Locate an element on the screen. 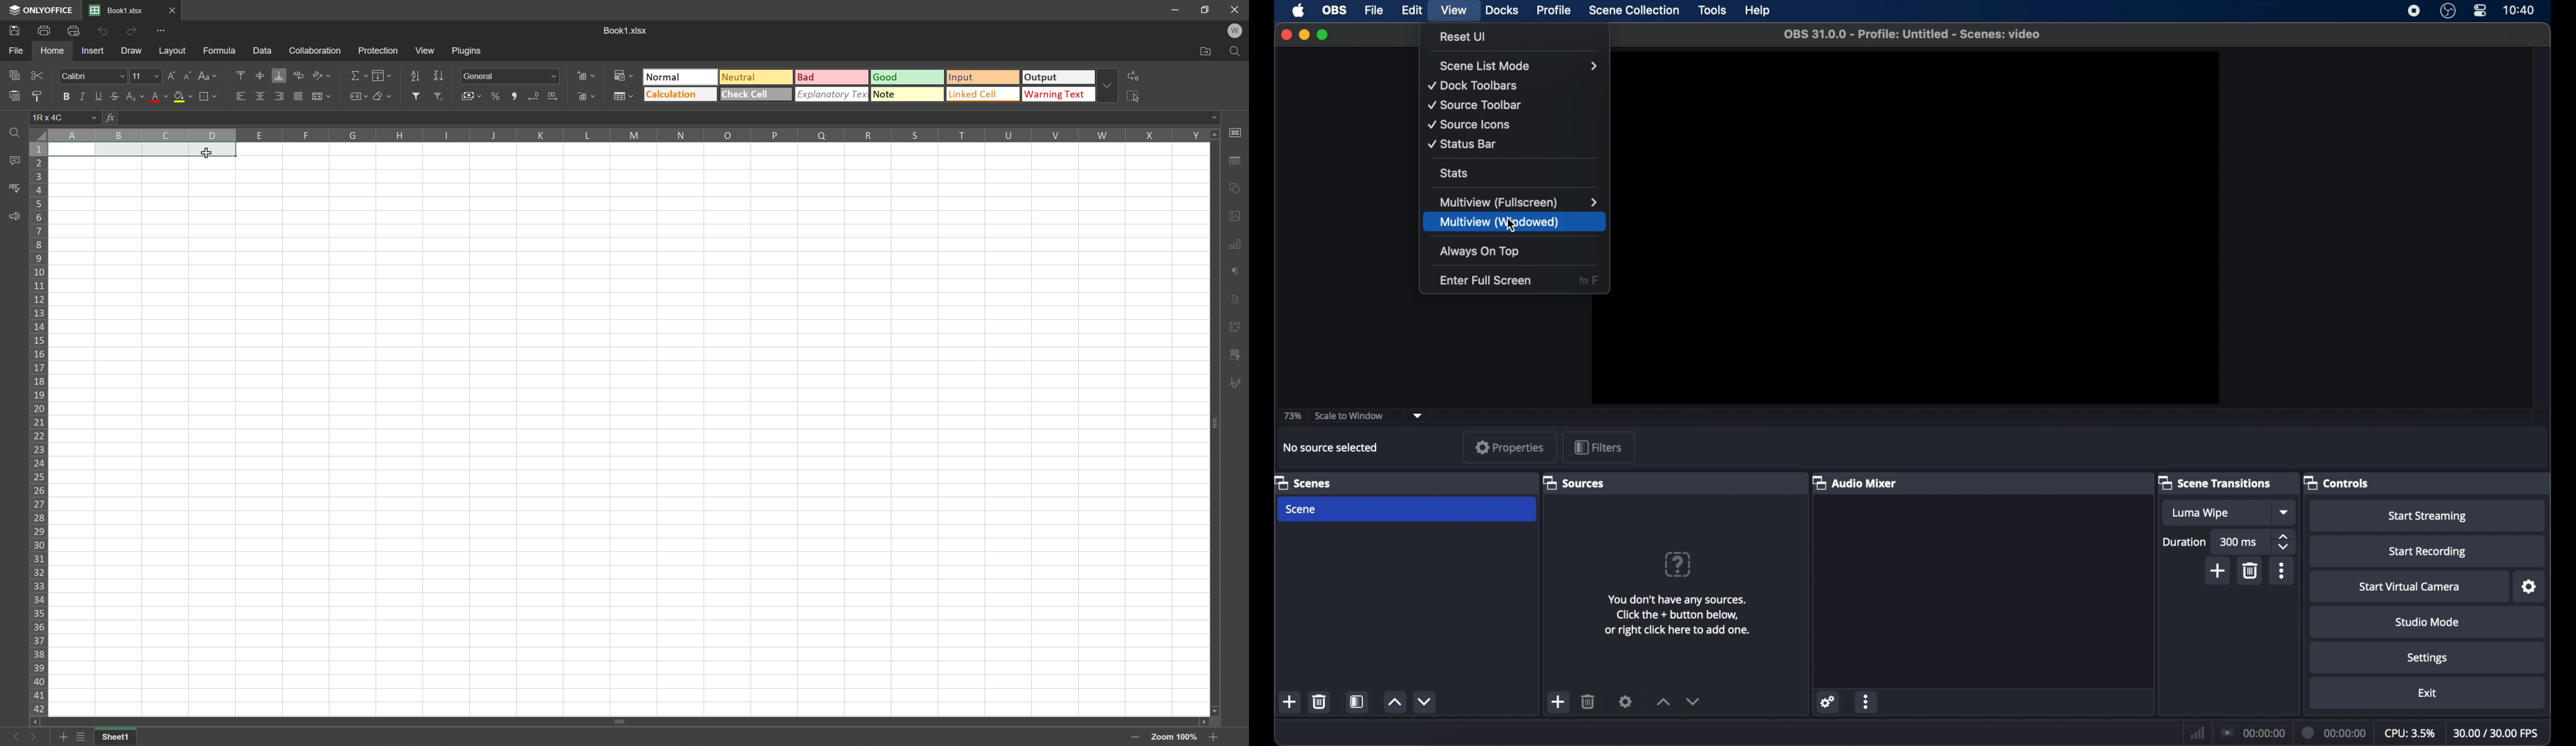 This screenshot has height=756, width=2576. scene list mode is located at coordinates (1519, 66).